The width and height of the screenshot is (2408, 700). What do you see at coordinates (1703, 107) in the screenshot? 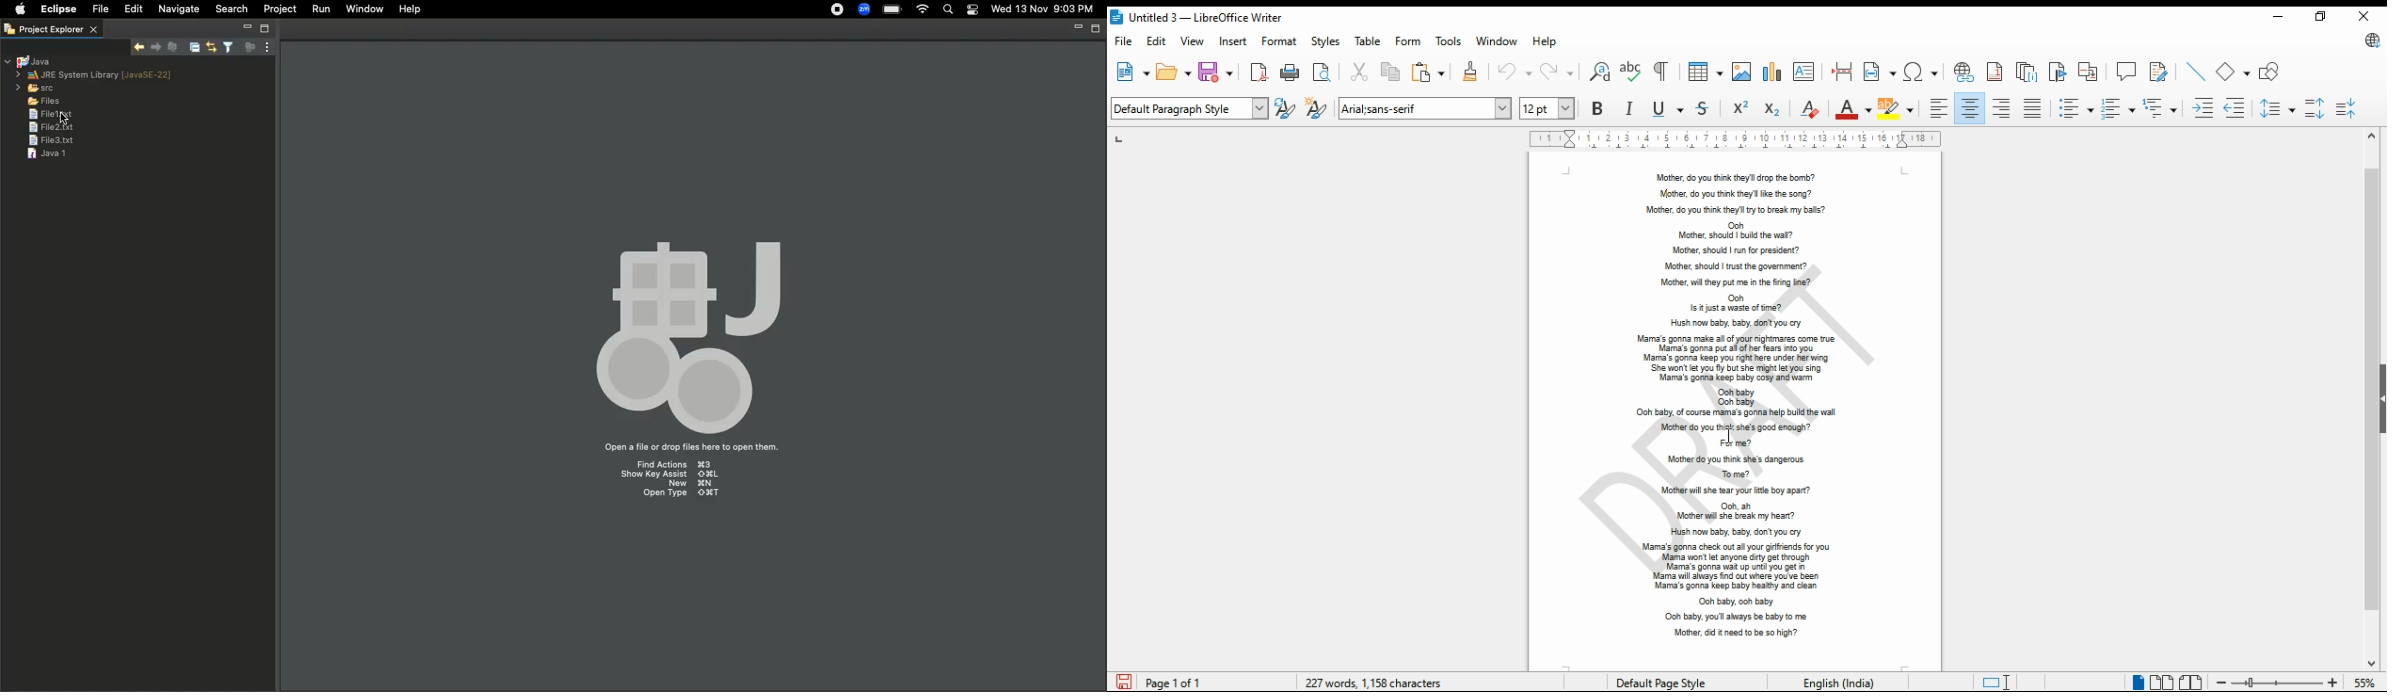
I see `strikethrough` at bounding box center [1703, 107].